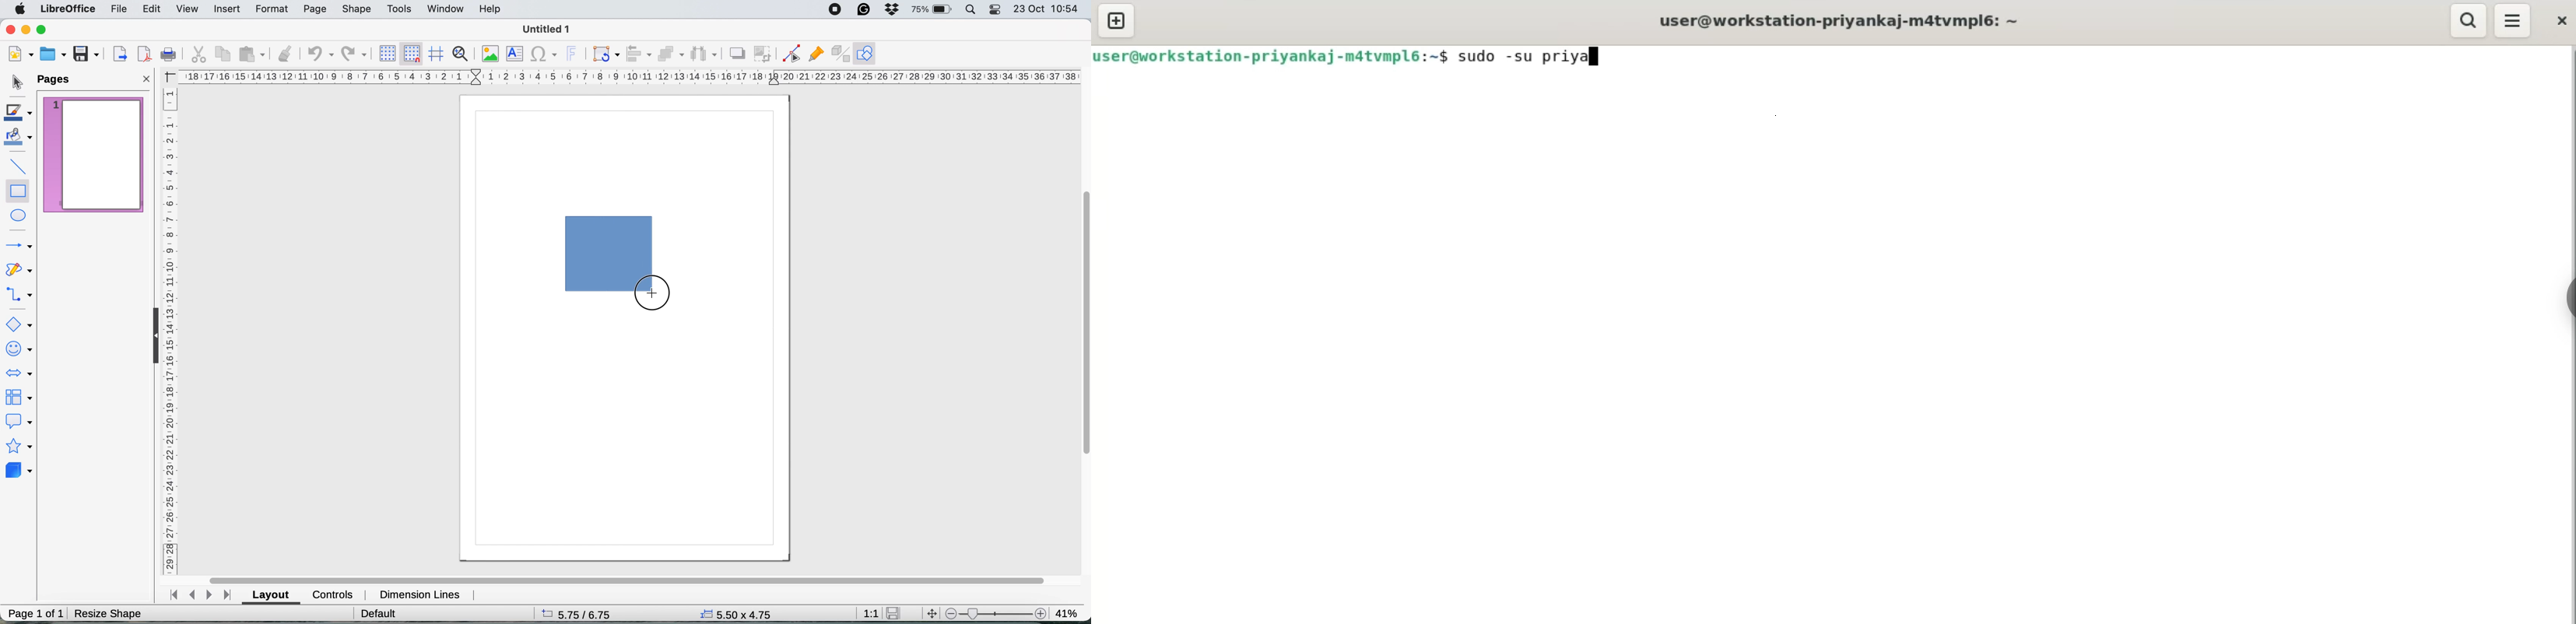  I want to click on collapse, so click(152, 335).